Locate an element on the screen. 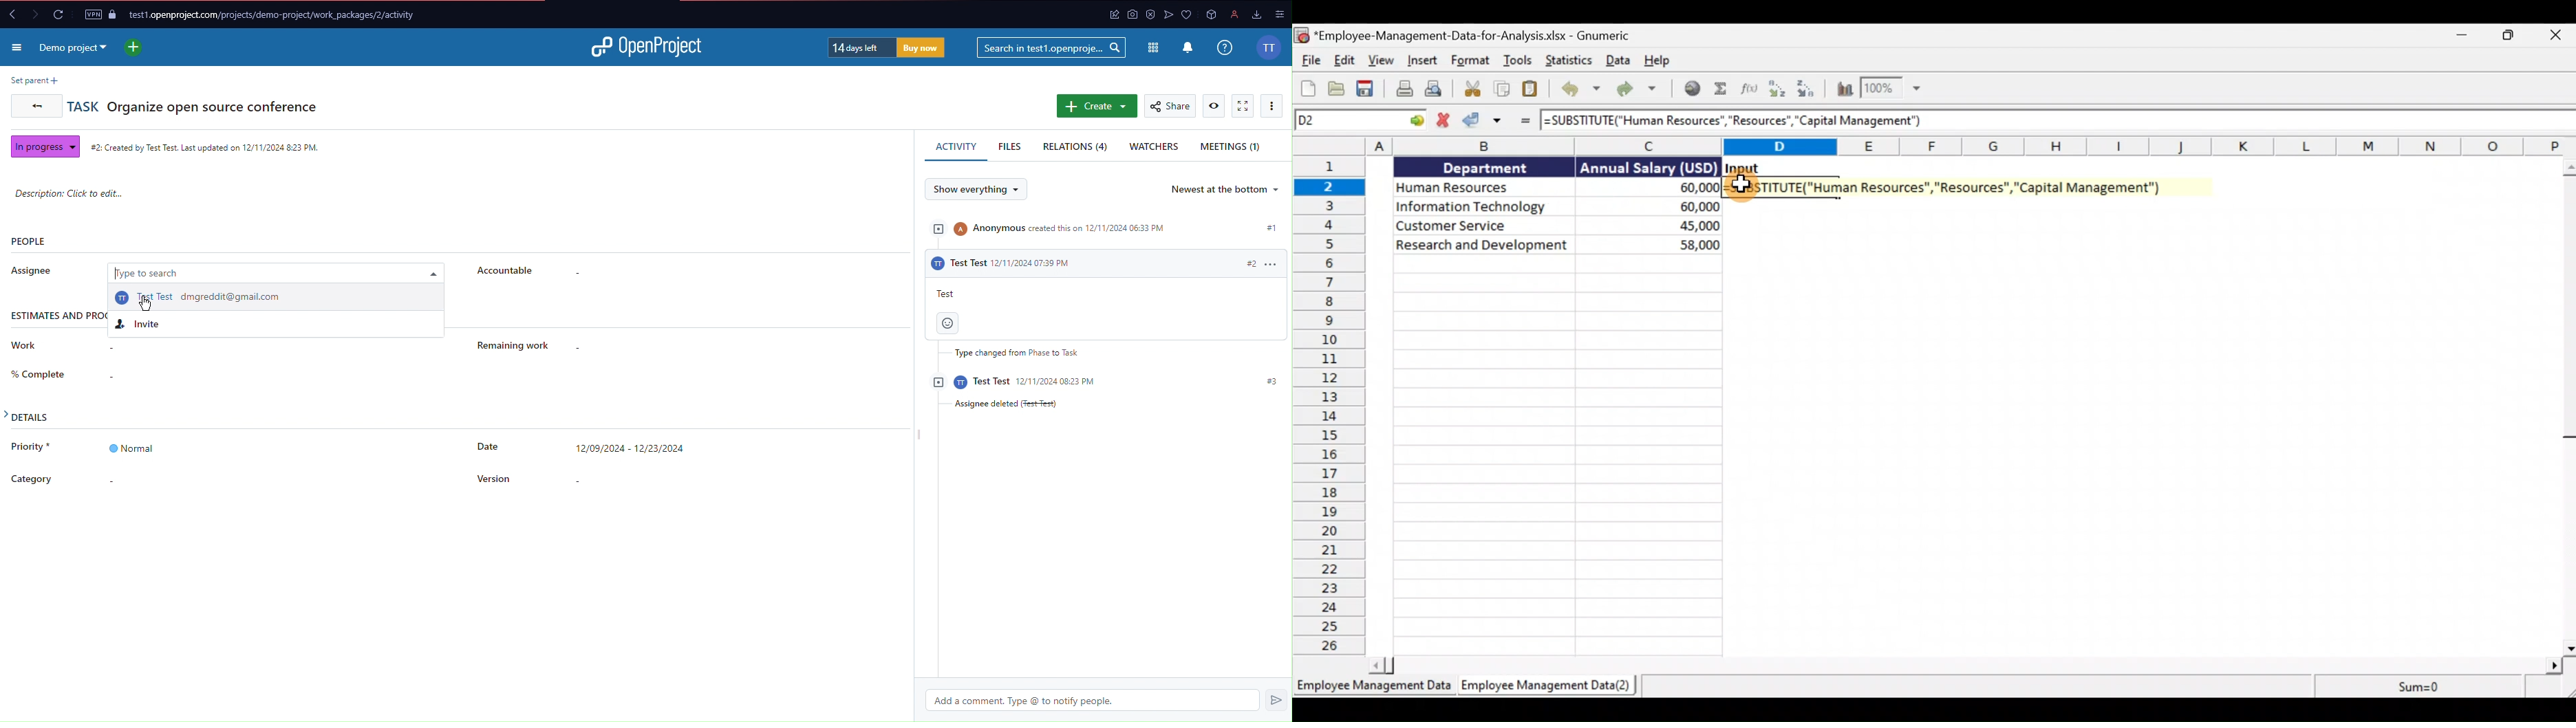 This screenshot has width=2576, height=728. Paste clipboard is located at coordinates (1530, 89).